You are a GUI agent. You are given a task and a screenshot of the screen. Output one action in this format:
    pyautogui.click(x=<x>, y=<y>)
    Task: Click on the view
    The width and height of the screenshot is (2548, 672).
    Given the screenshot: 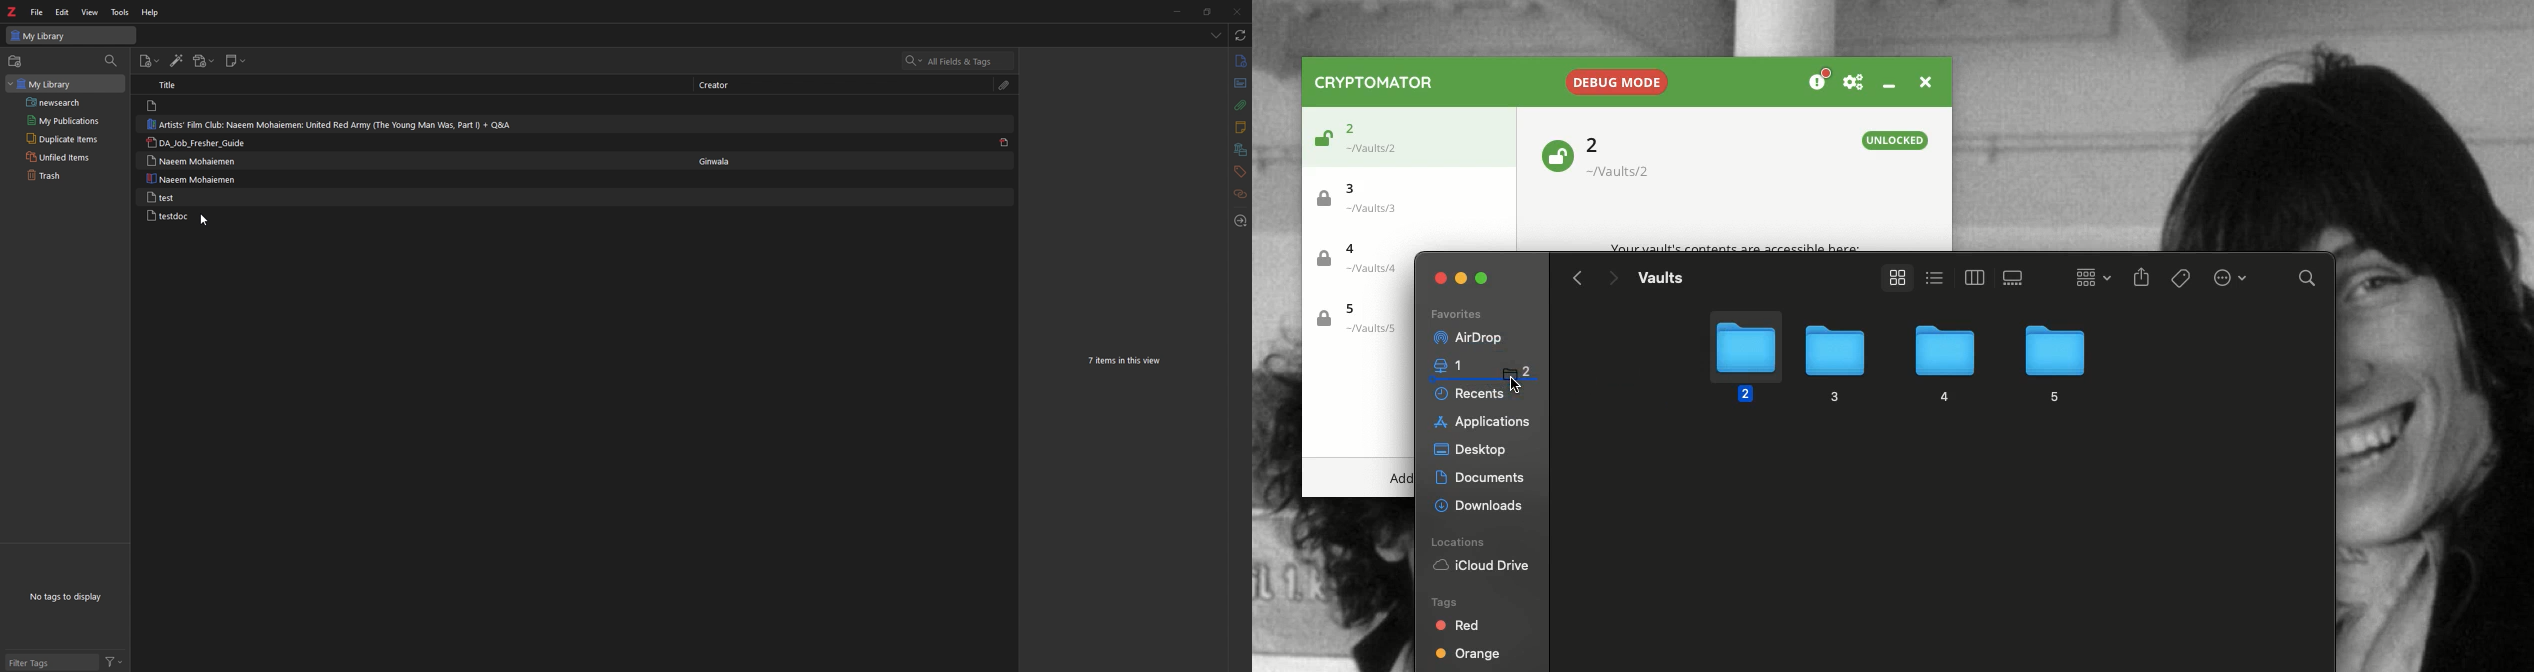 What is the action you would take?
    pyautogui.click(x=89, y=12)
    